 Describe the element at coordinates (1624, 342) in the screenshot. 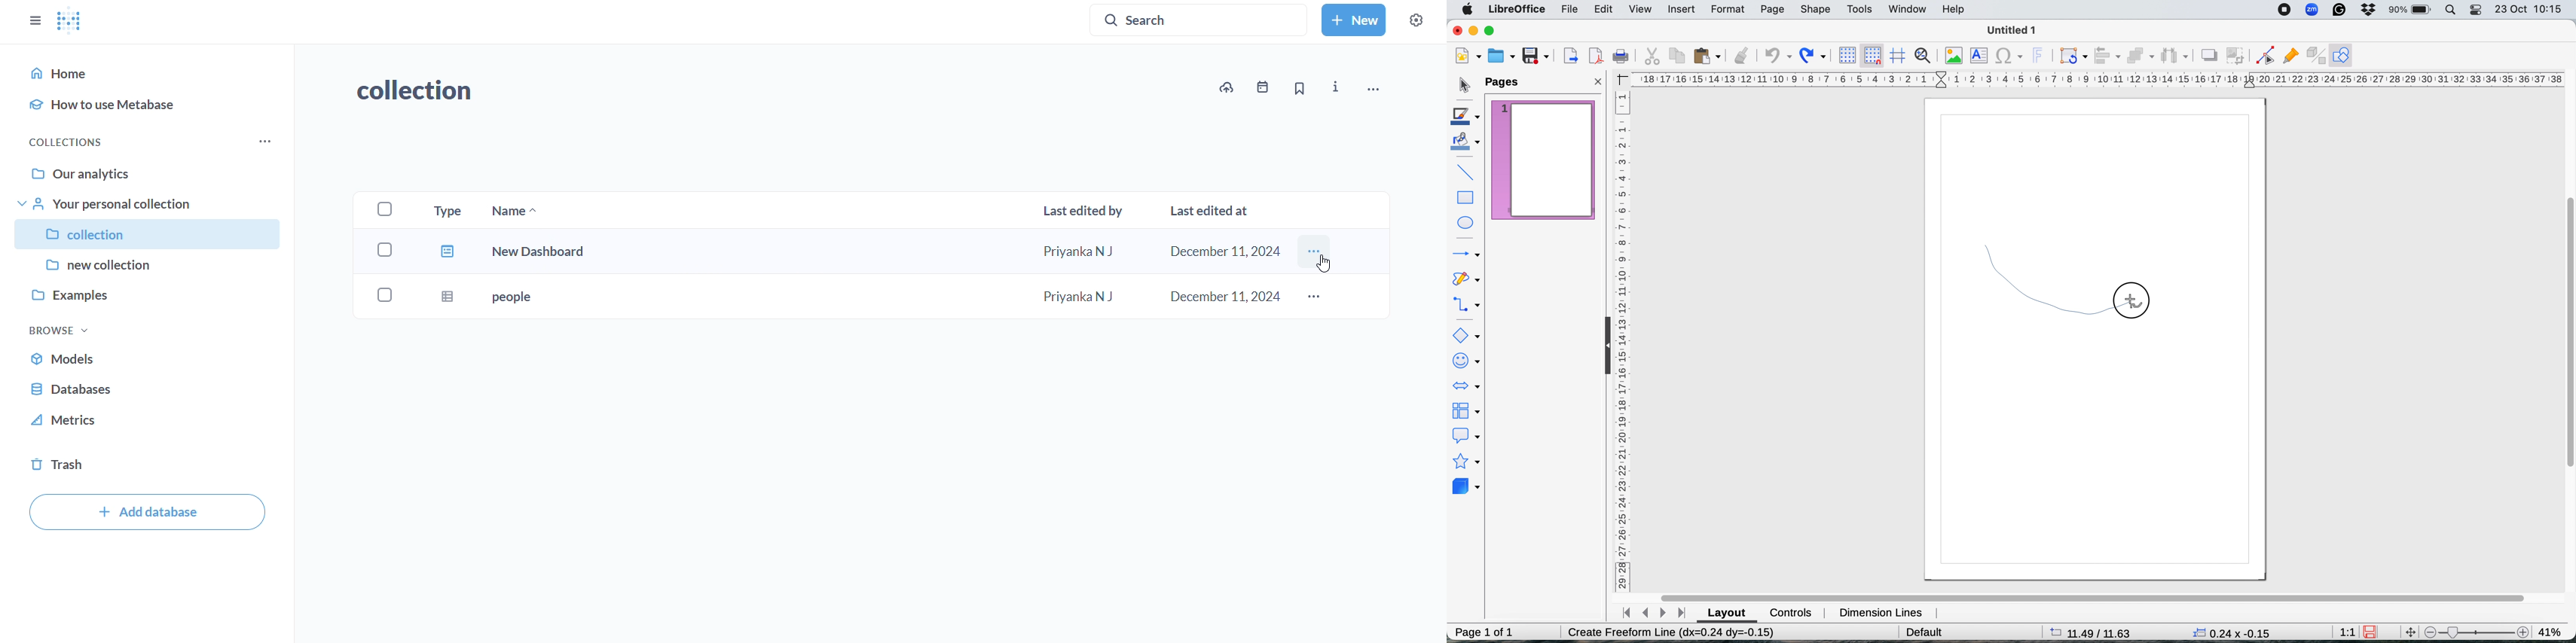

I see `vertical scale` at that location.